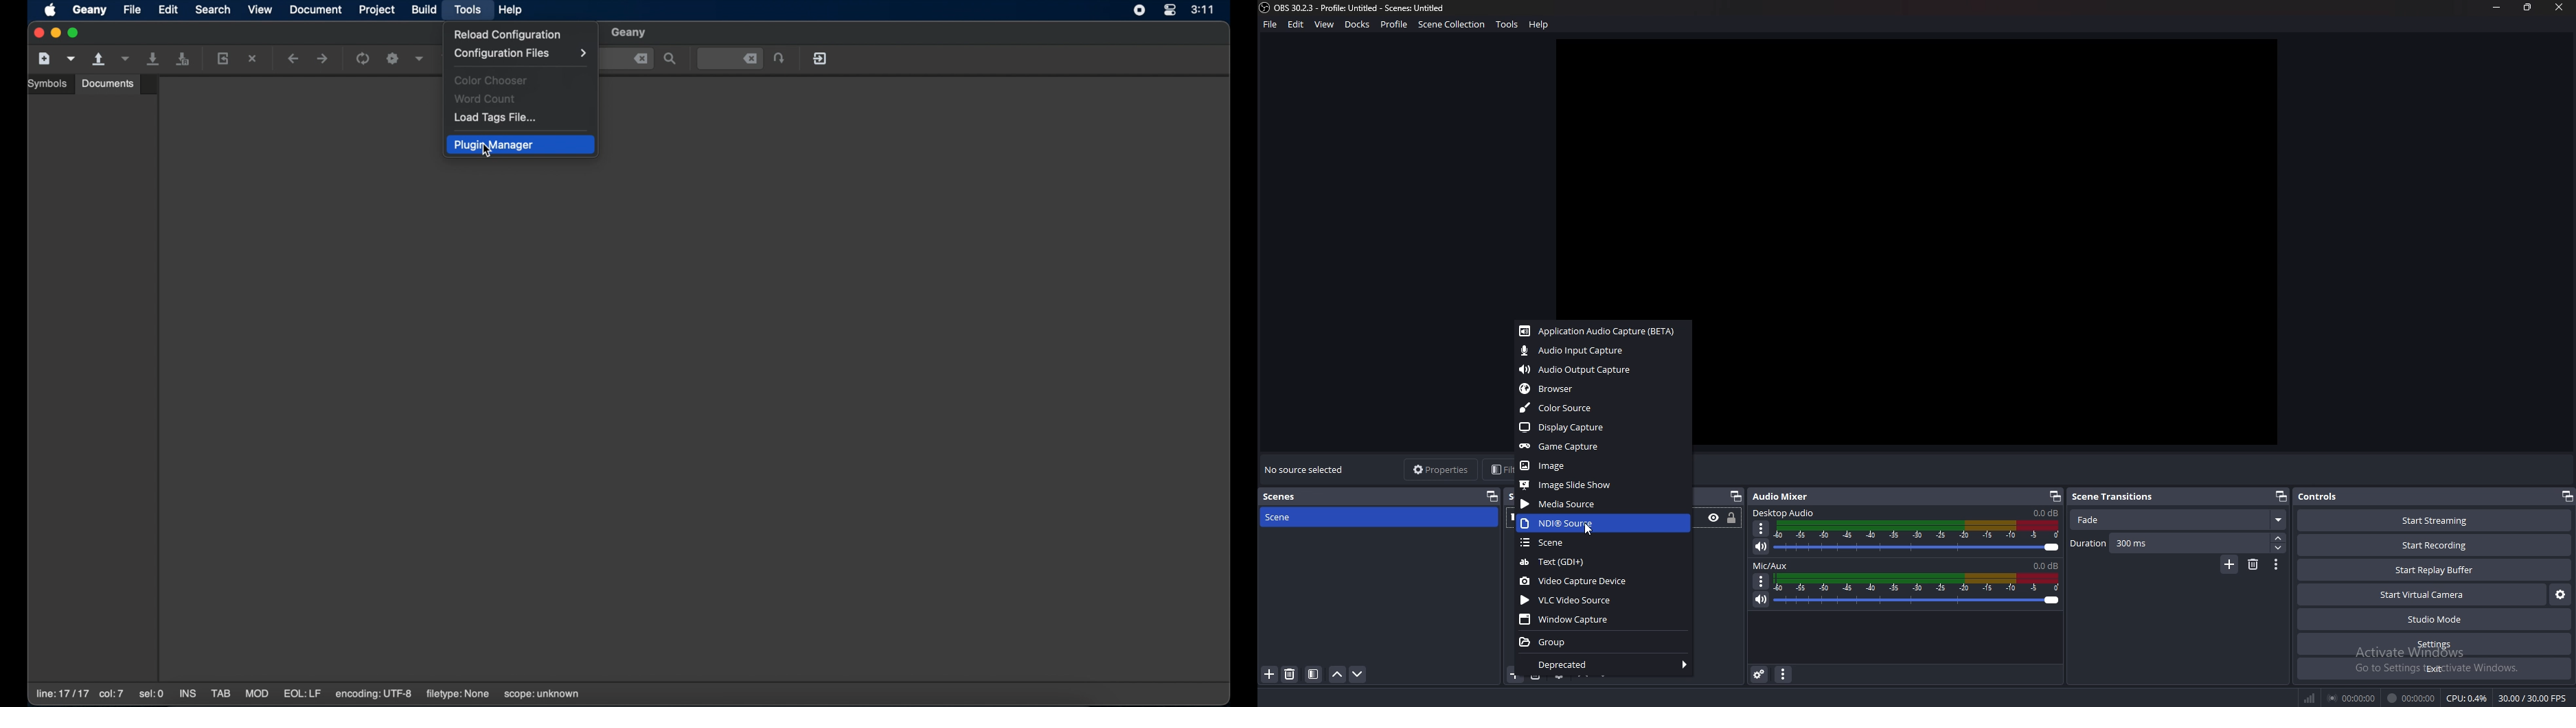  I want to click on app audio capture, so click(1599, 331).